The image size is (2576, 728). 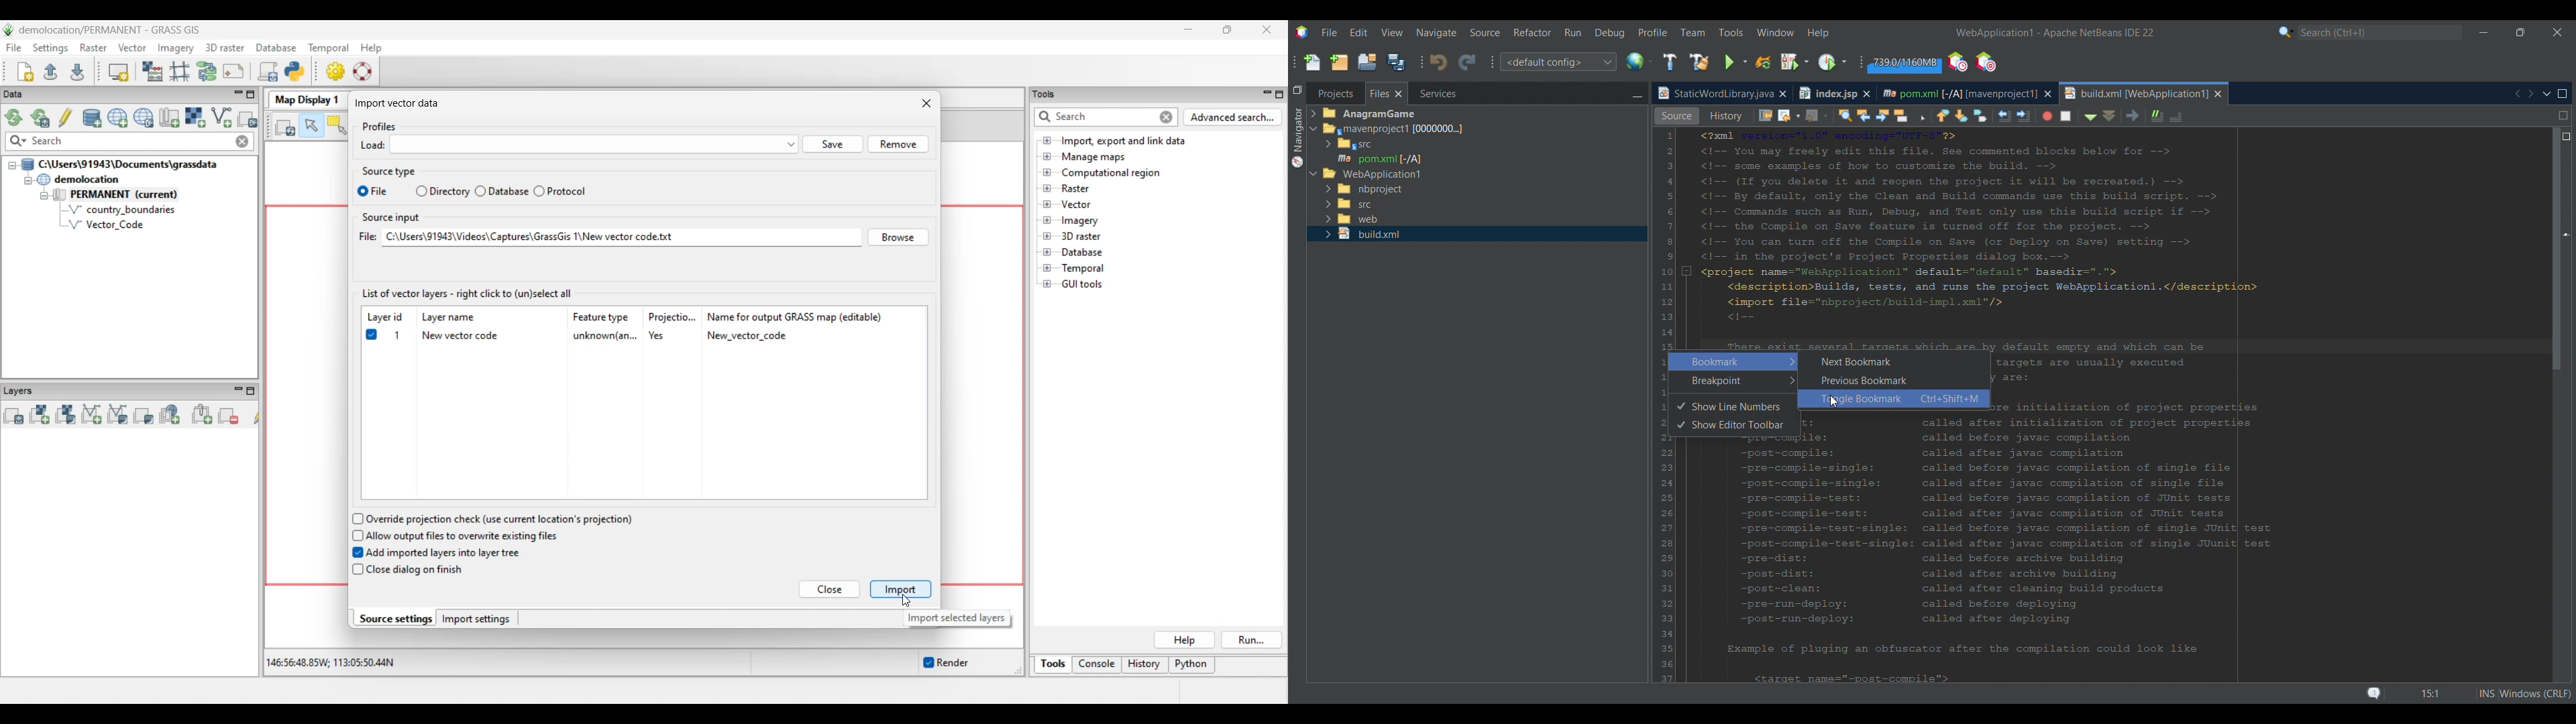 What do you see at coordinates (2567, 235) in the screenshot?
I see `Position changed` at bounding box center [2567, 235].